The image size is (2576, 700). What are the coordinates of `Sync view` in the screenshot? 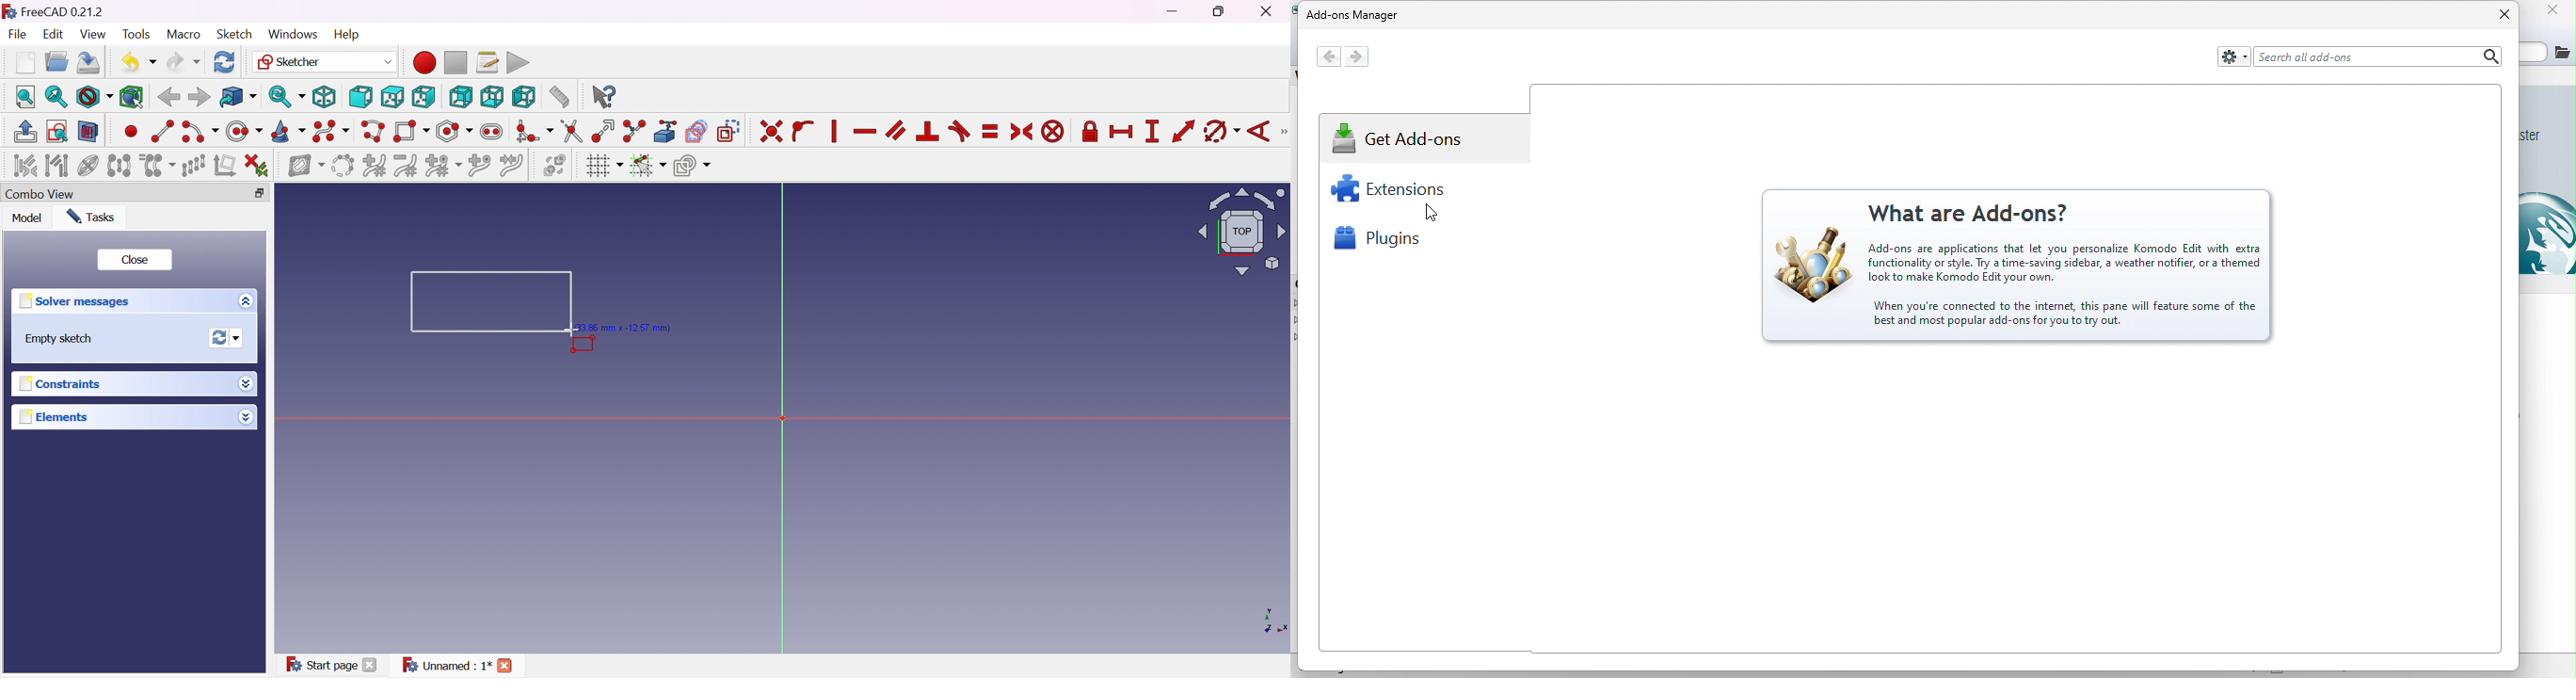 It's located at (287, 97).